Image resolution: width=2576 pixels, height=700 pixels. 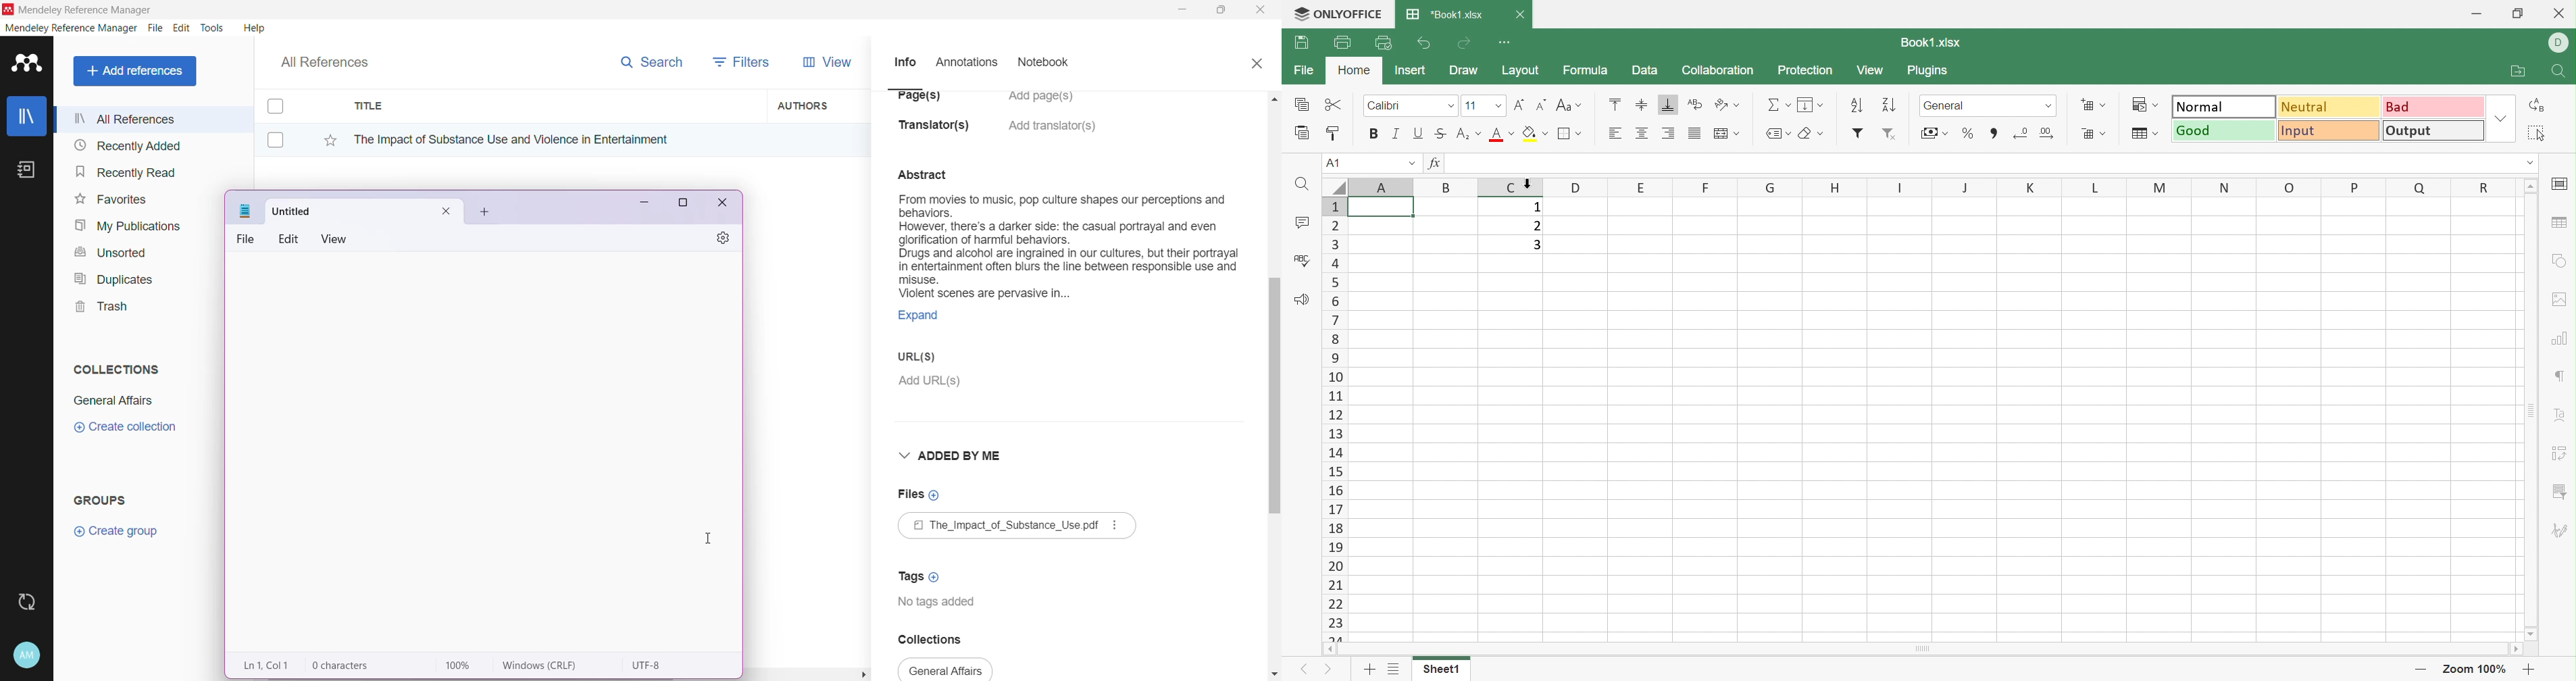 I want to click on Edit, so click(x=290, y=238).